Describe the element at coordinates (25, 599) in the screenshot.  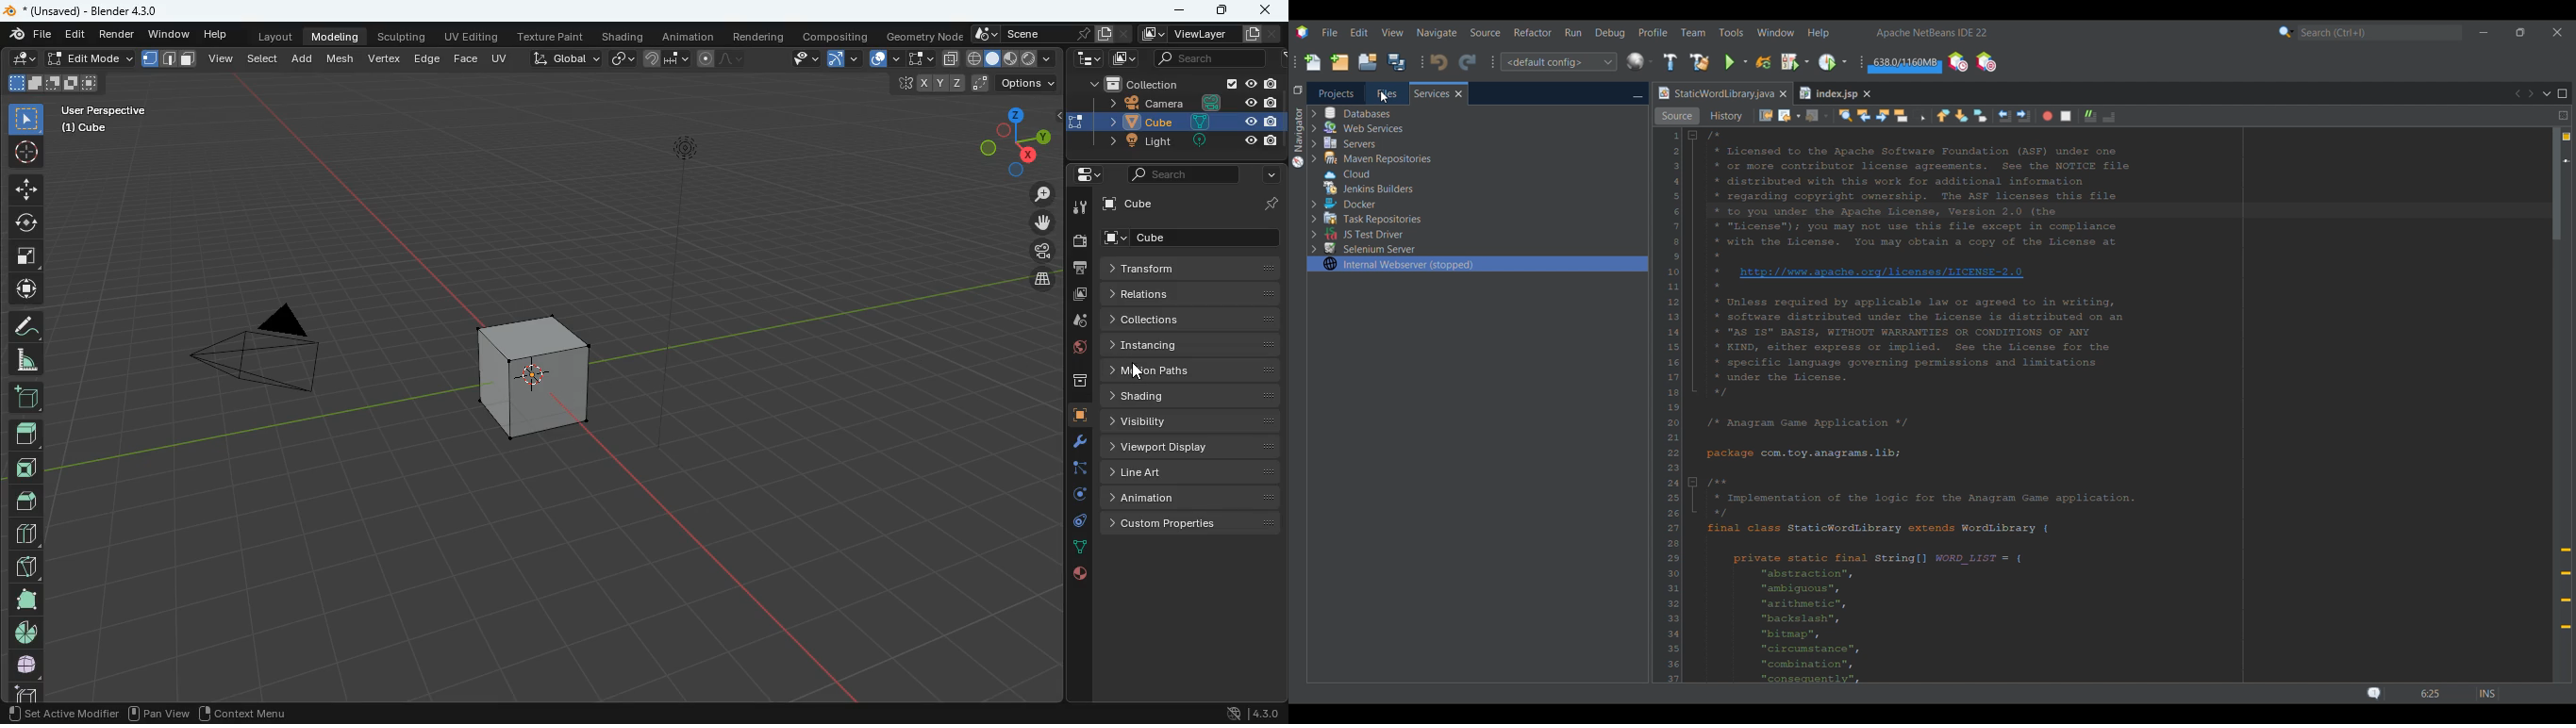
I see `whole` at that location.